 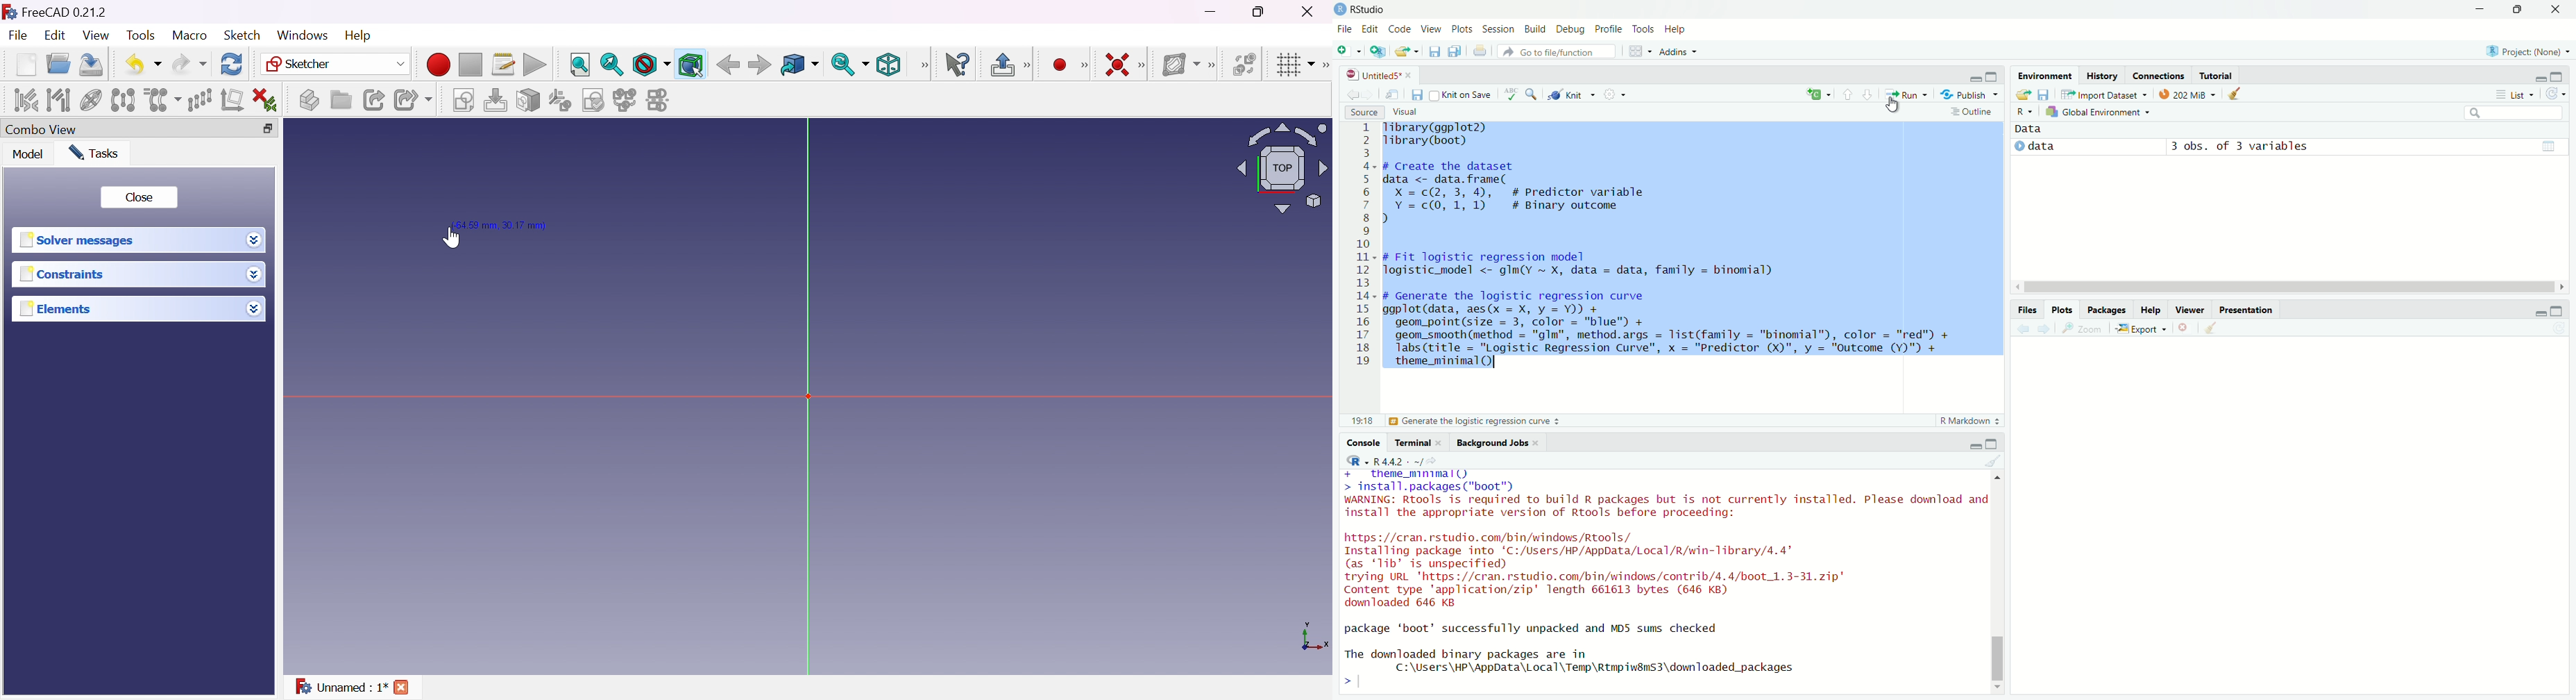 What do you see at coordinates (495, 100) in the screenshot?
I see `Edit sketch` at bounding box center [495, 100].